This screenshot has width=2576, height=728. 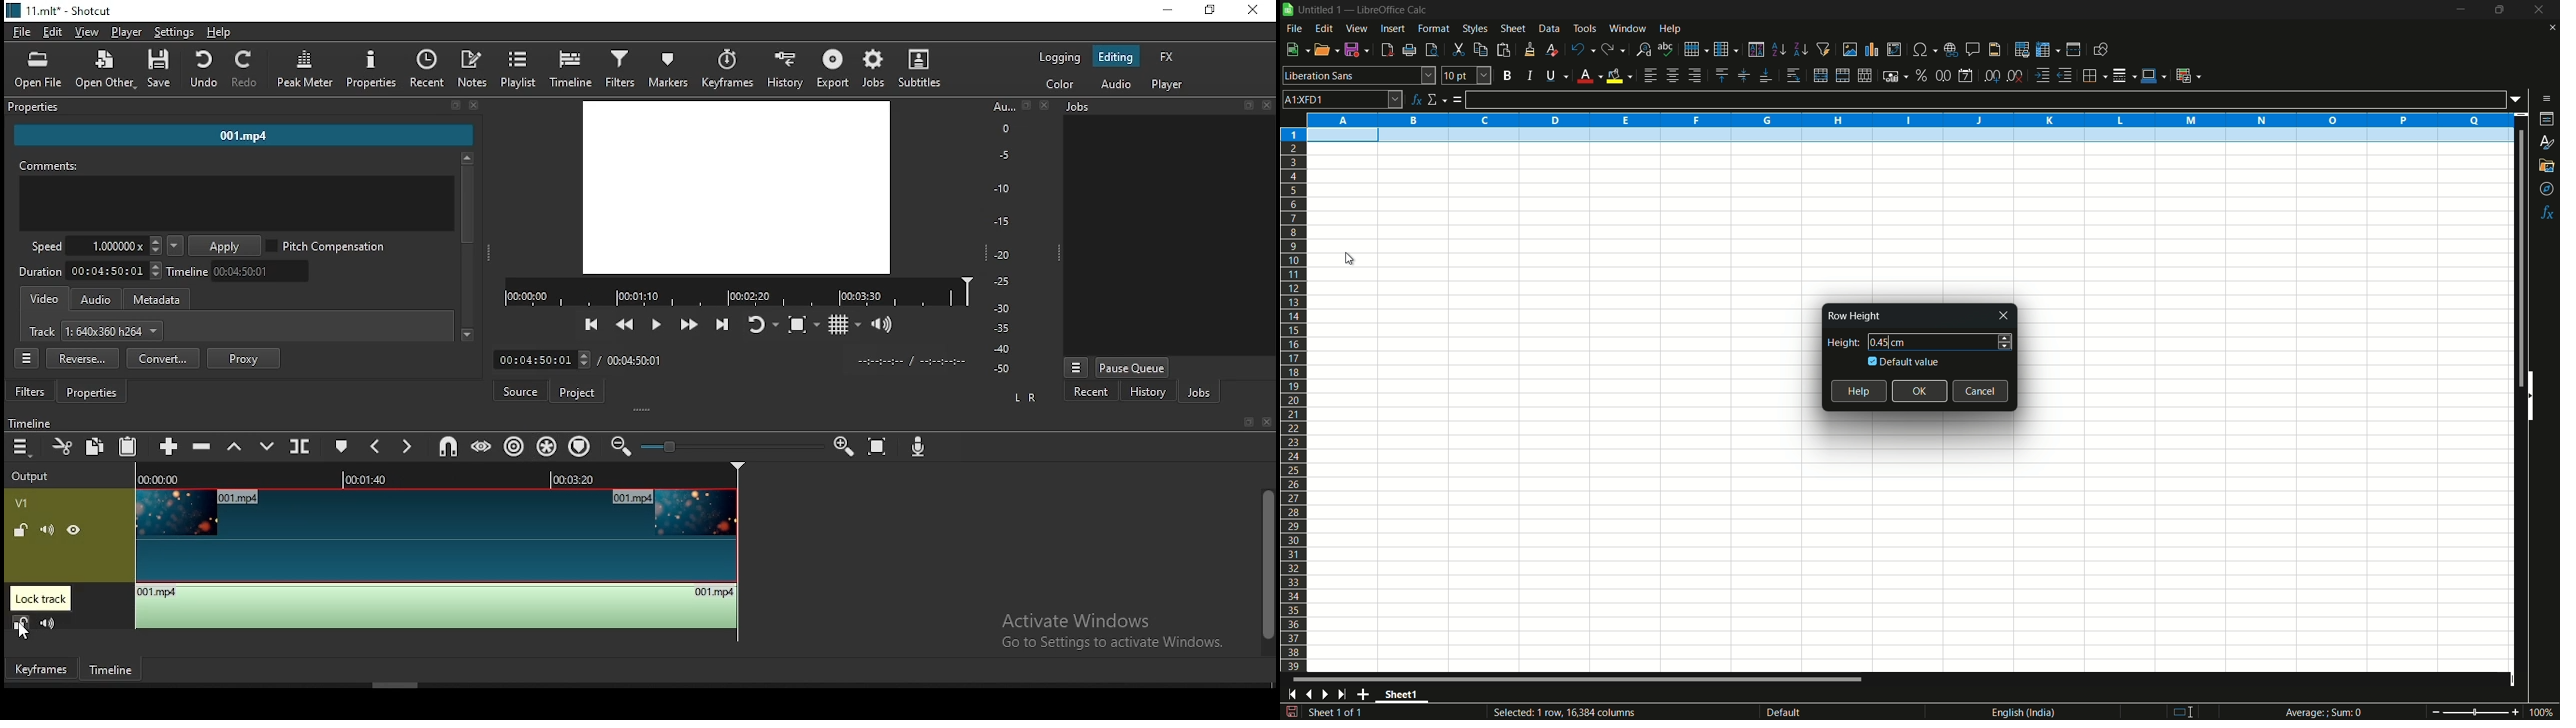 I want to click on keyframes, so click(x=41, y=670).